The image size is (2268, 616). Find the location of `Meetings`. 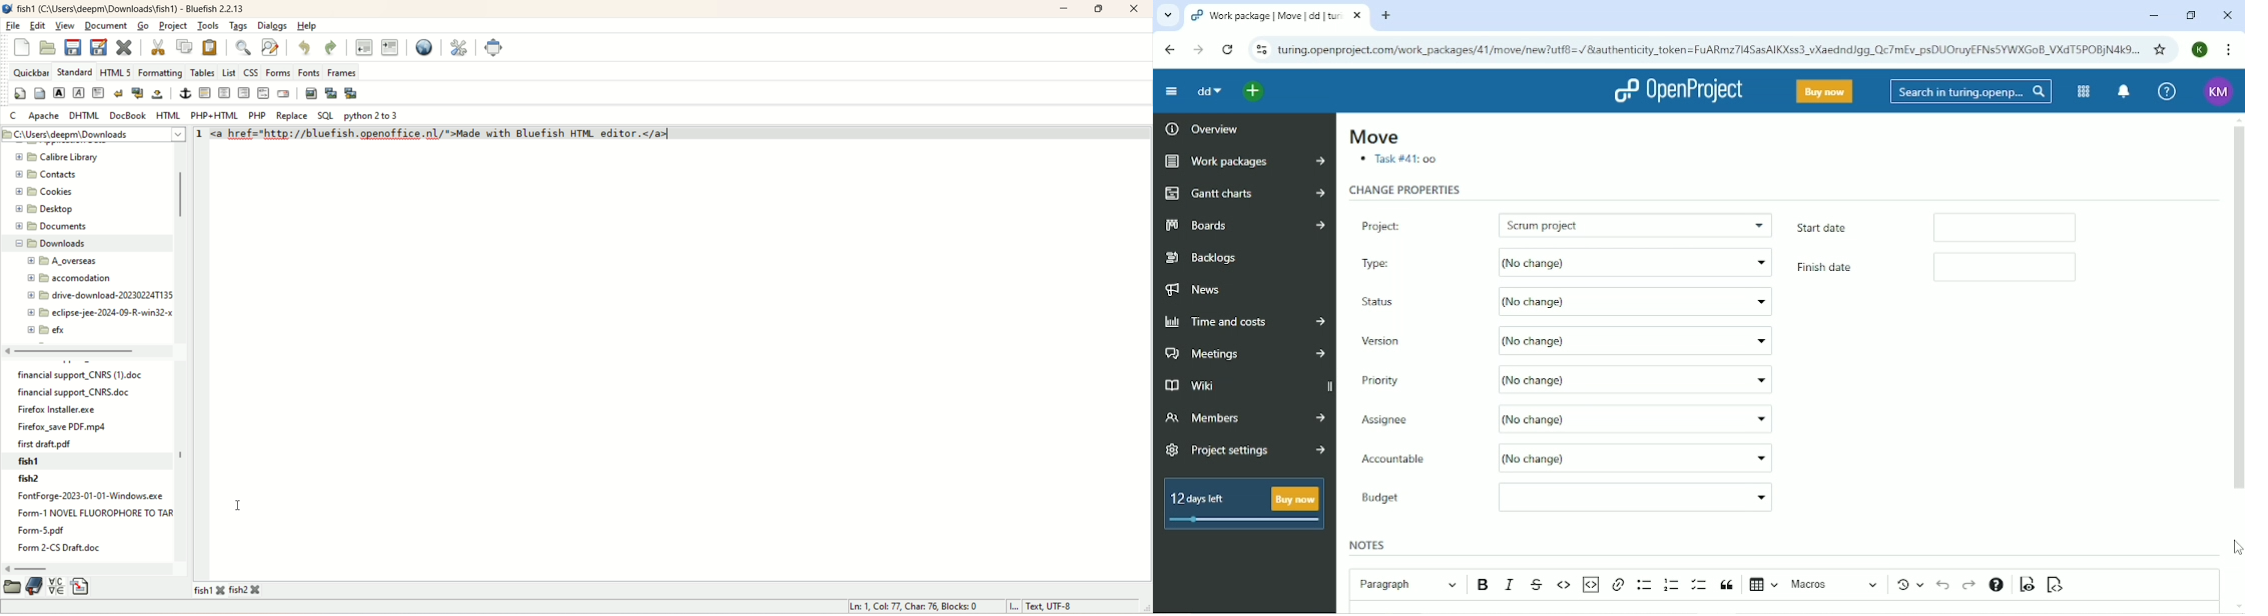

Meetings is located at coordinates (1245, 354).